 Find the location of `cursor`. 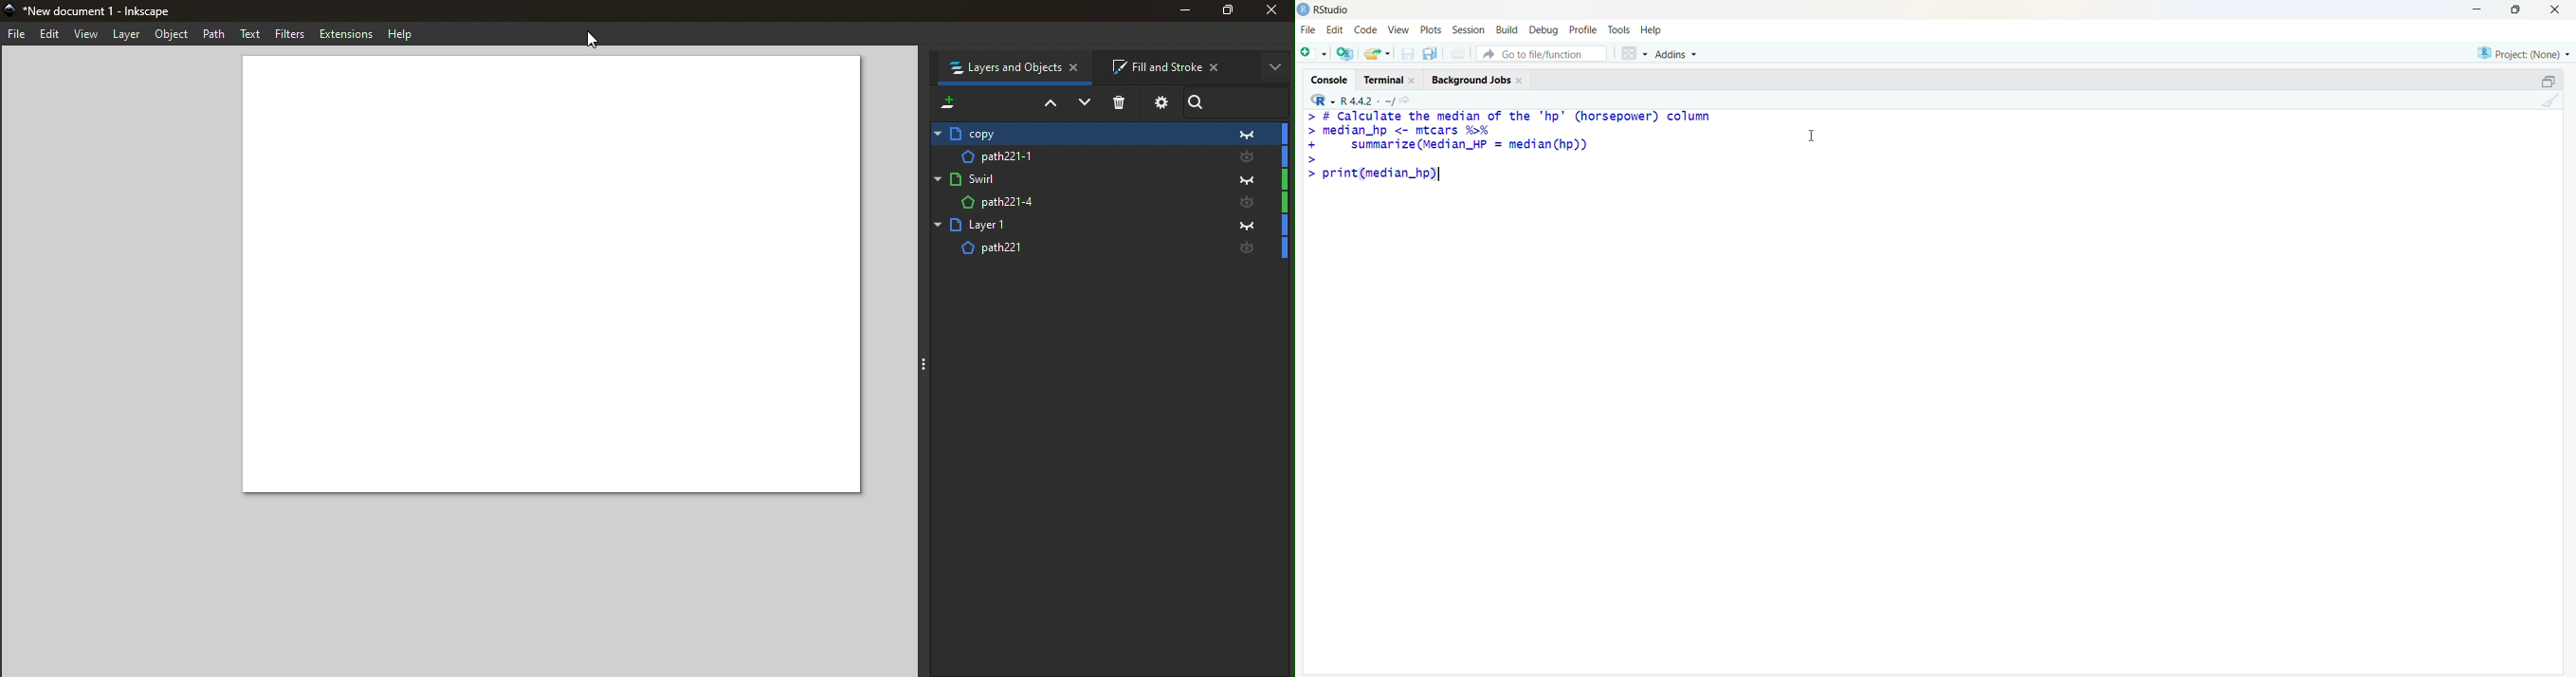

cursor is located at coordinates (1812, 137).